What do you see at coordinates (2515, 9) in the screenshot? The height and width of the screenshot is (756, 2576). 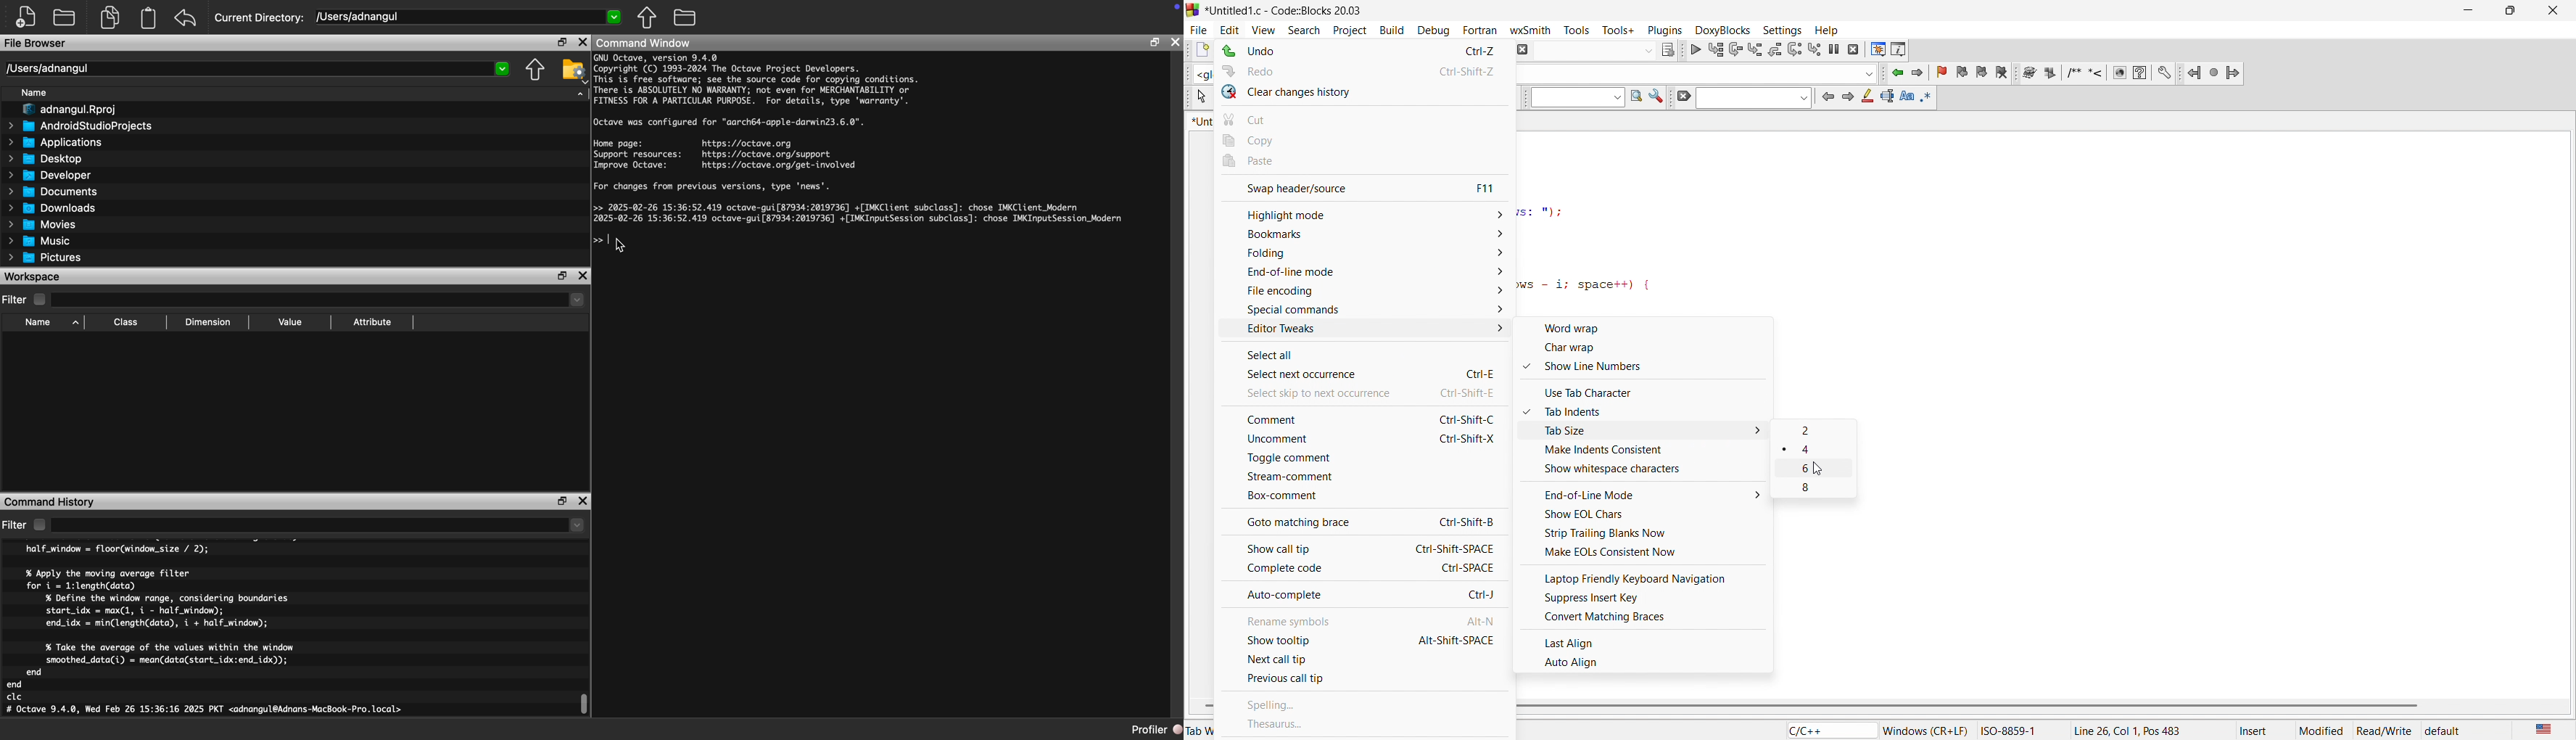 I see `maximize/resize` at bounding box center [2515, 9].